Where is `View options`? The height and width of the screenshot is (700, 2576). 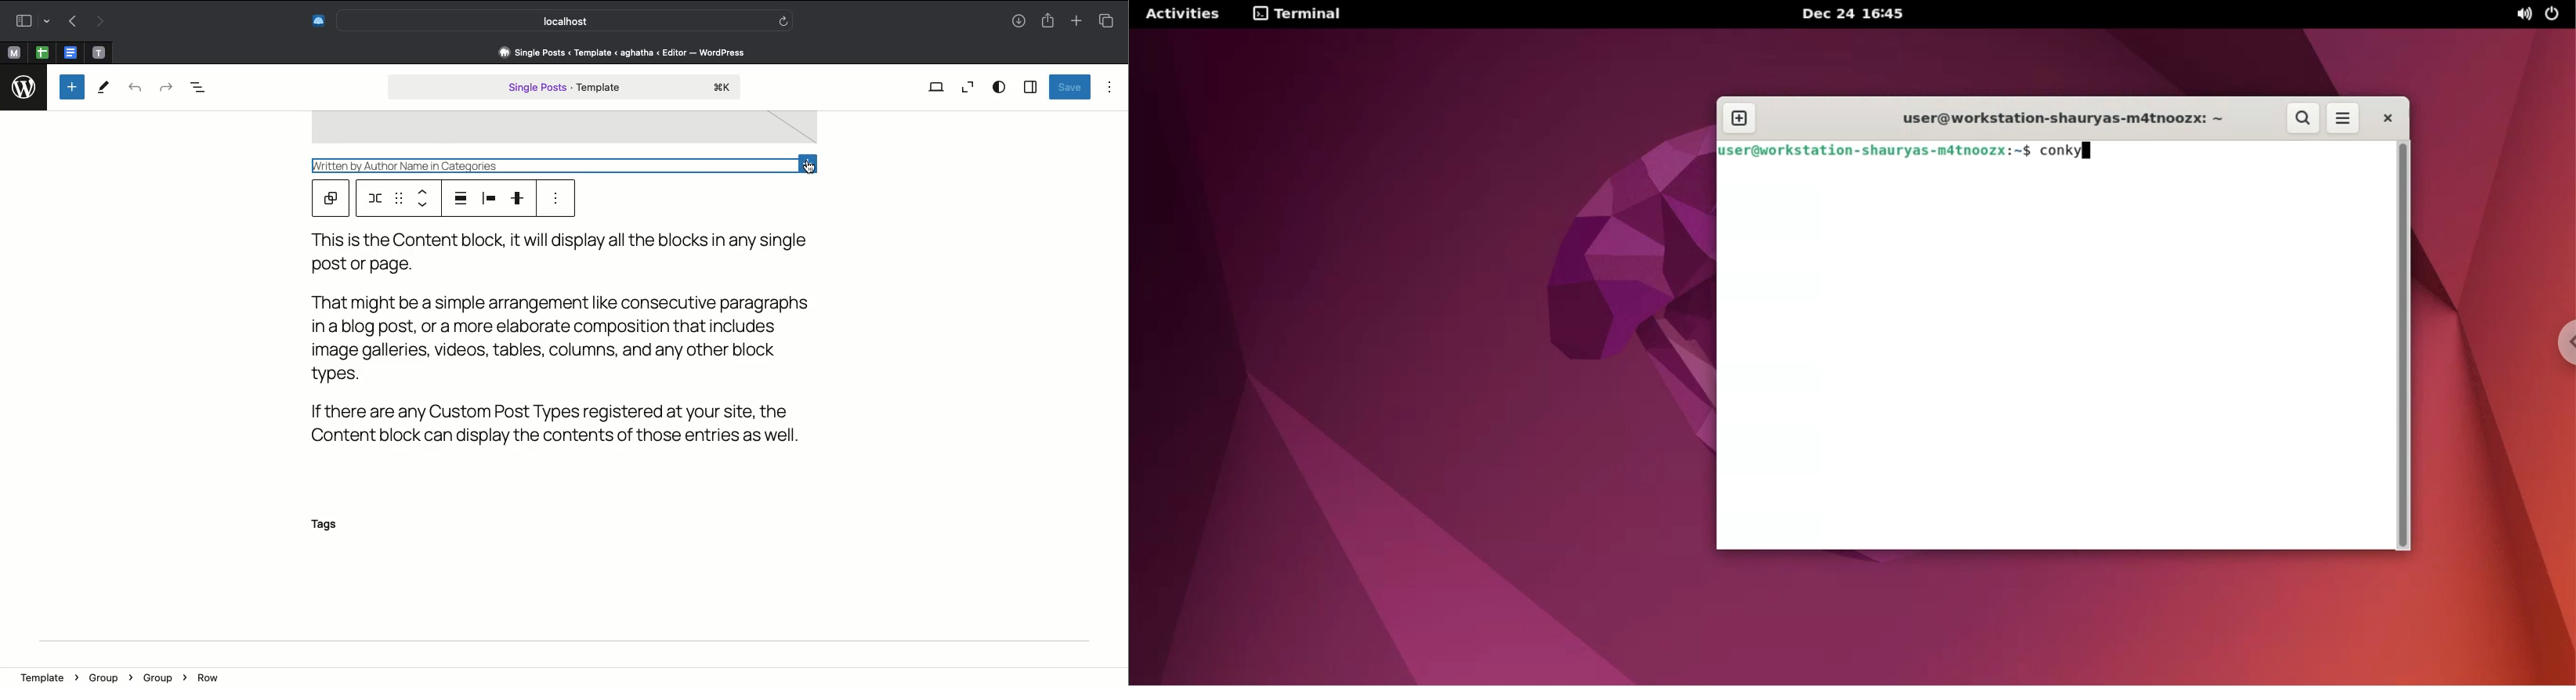
View options is located at coordinates (999, 86).